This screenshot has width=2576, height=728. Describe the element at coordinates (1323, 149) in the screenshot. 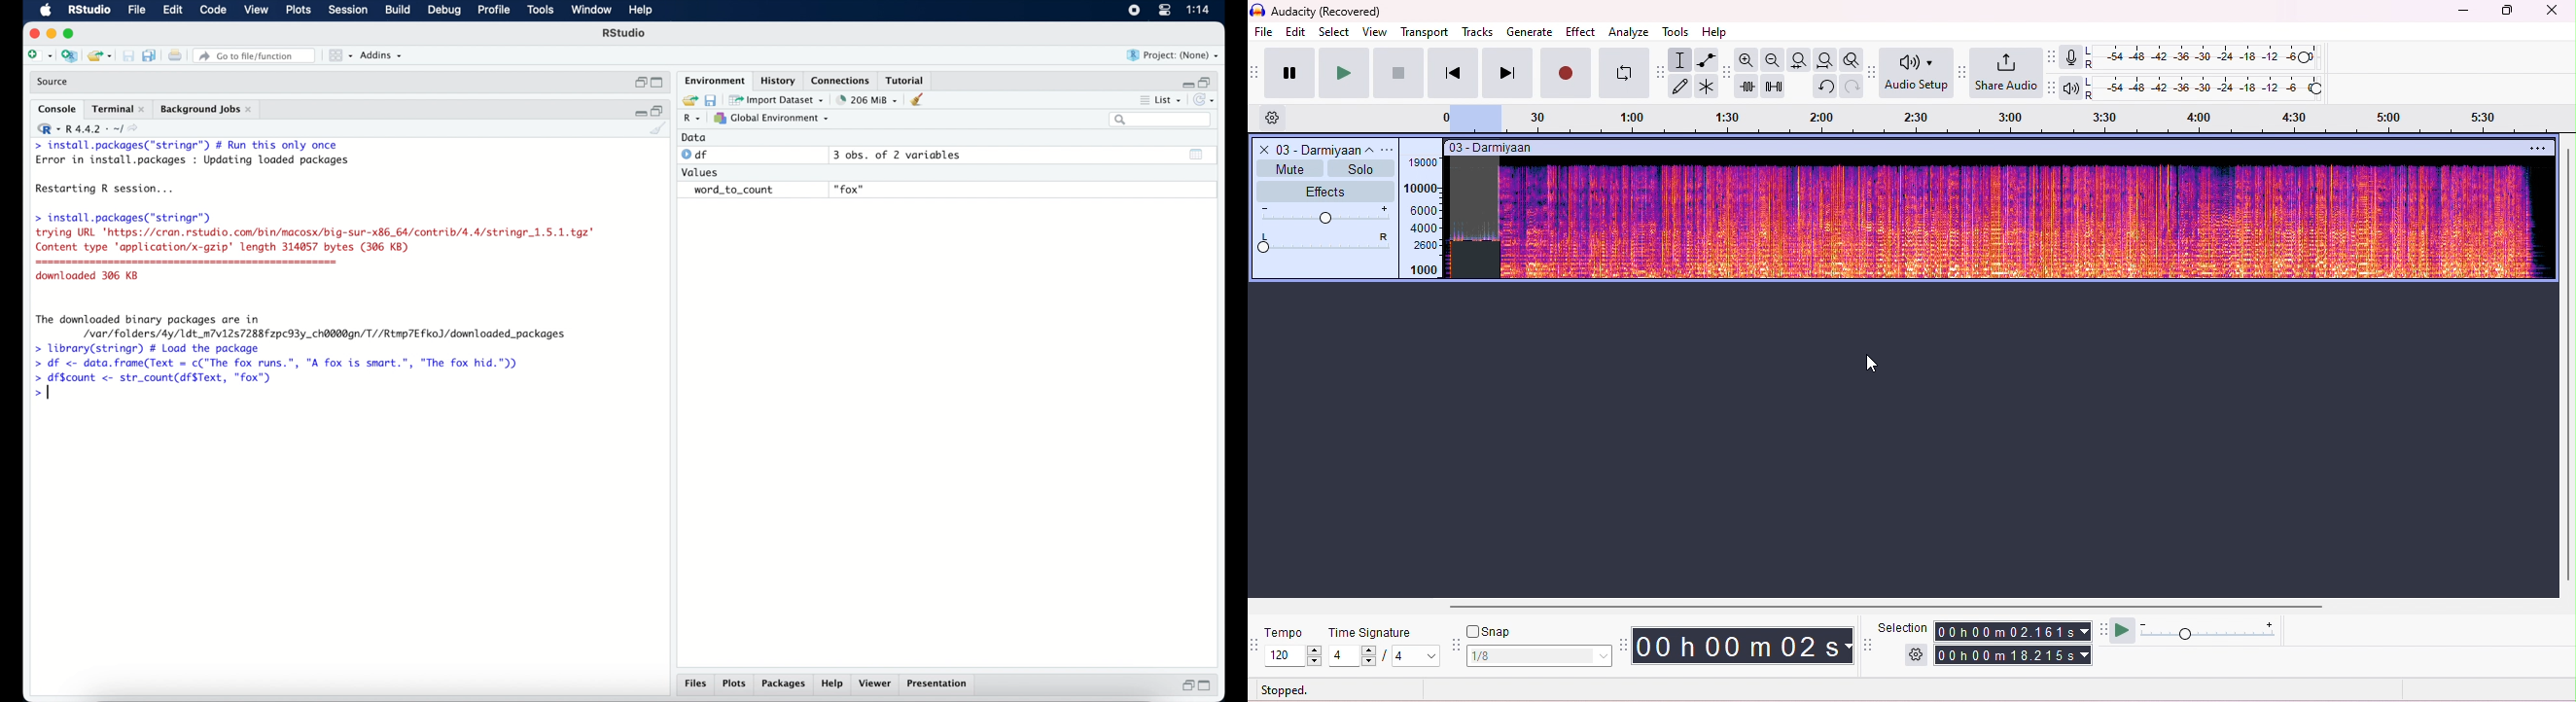

I see `track` at that location.